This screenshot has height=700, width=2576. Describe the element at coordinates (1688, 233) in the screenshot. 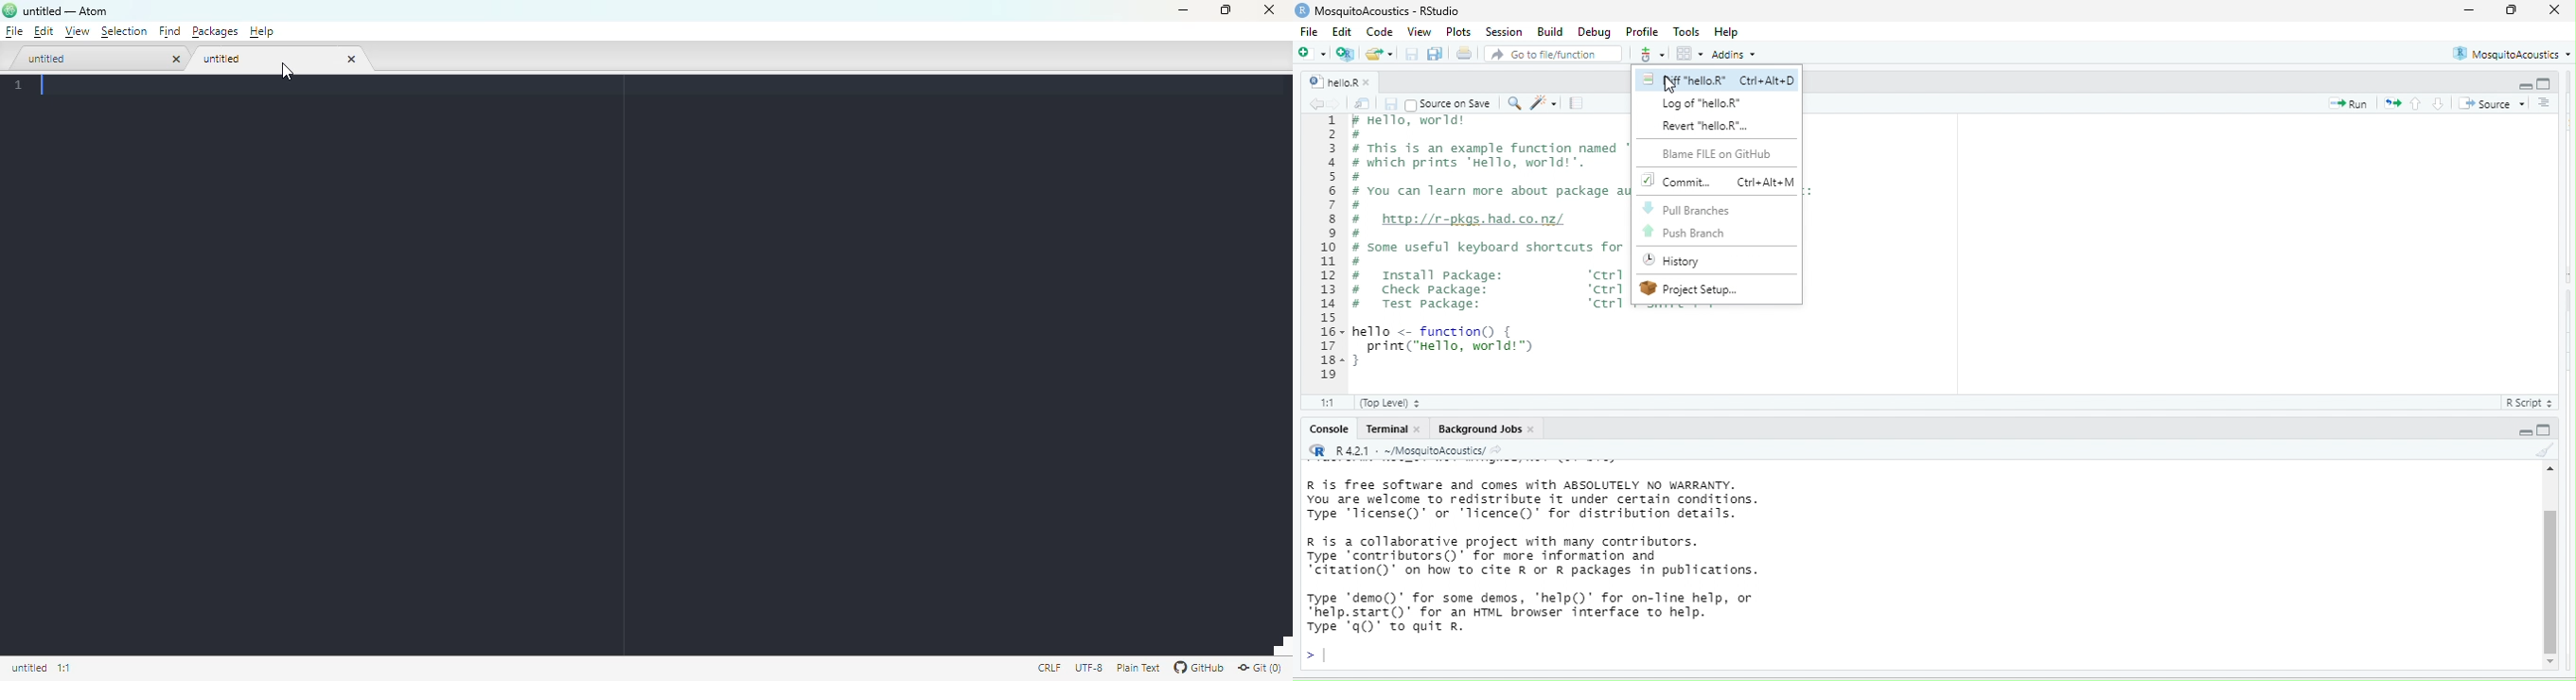

I see `Push Branch` at that location.